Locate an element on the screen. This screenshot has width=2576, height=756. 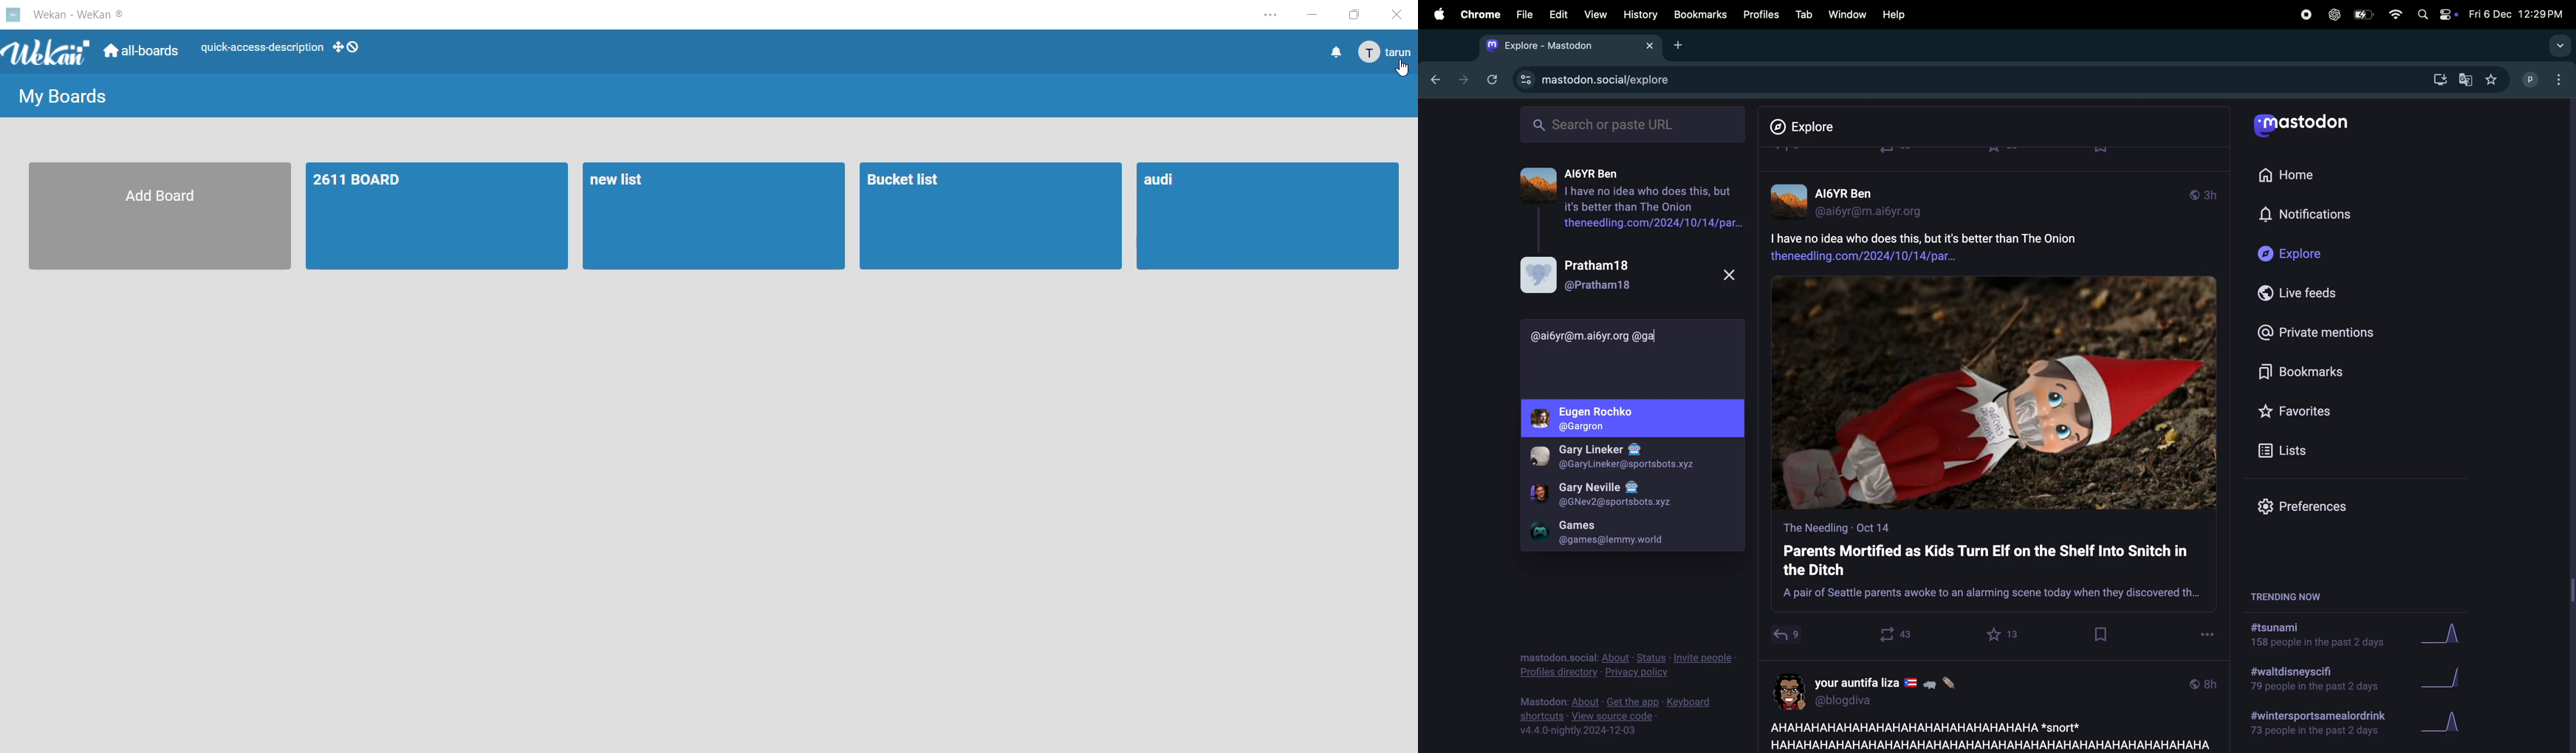
graph is located at coordinates (2446, 680).